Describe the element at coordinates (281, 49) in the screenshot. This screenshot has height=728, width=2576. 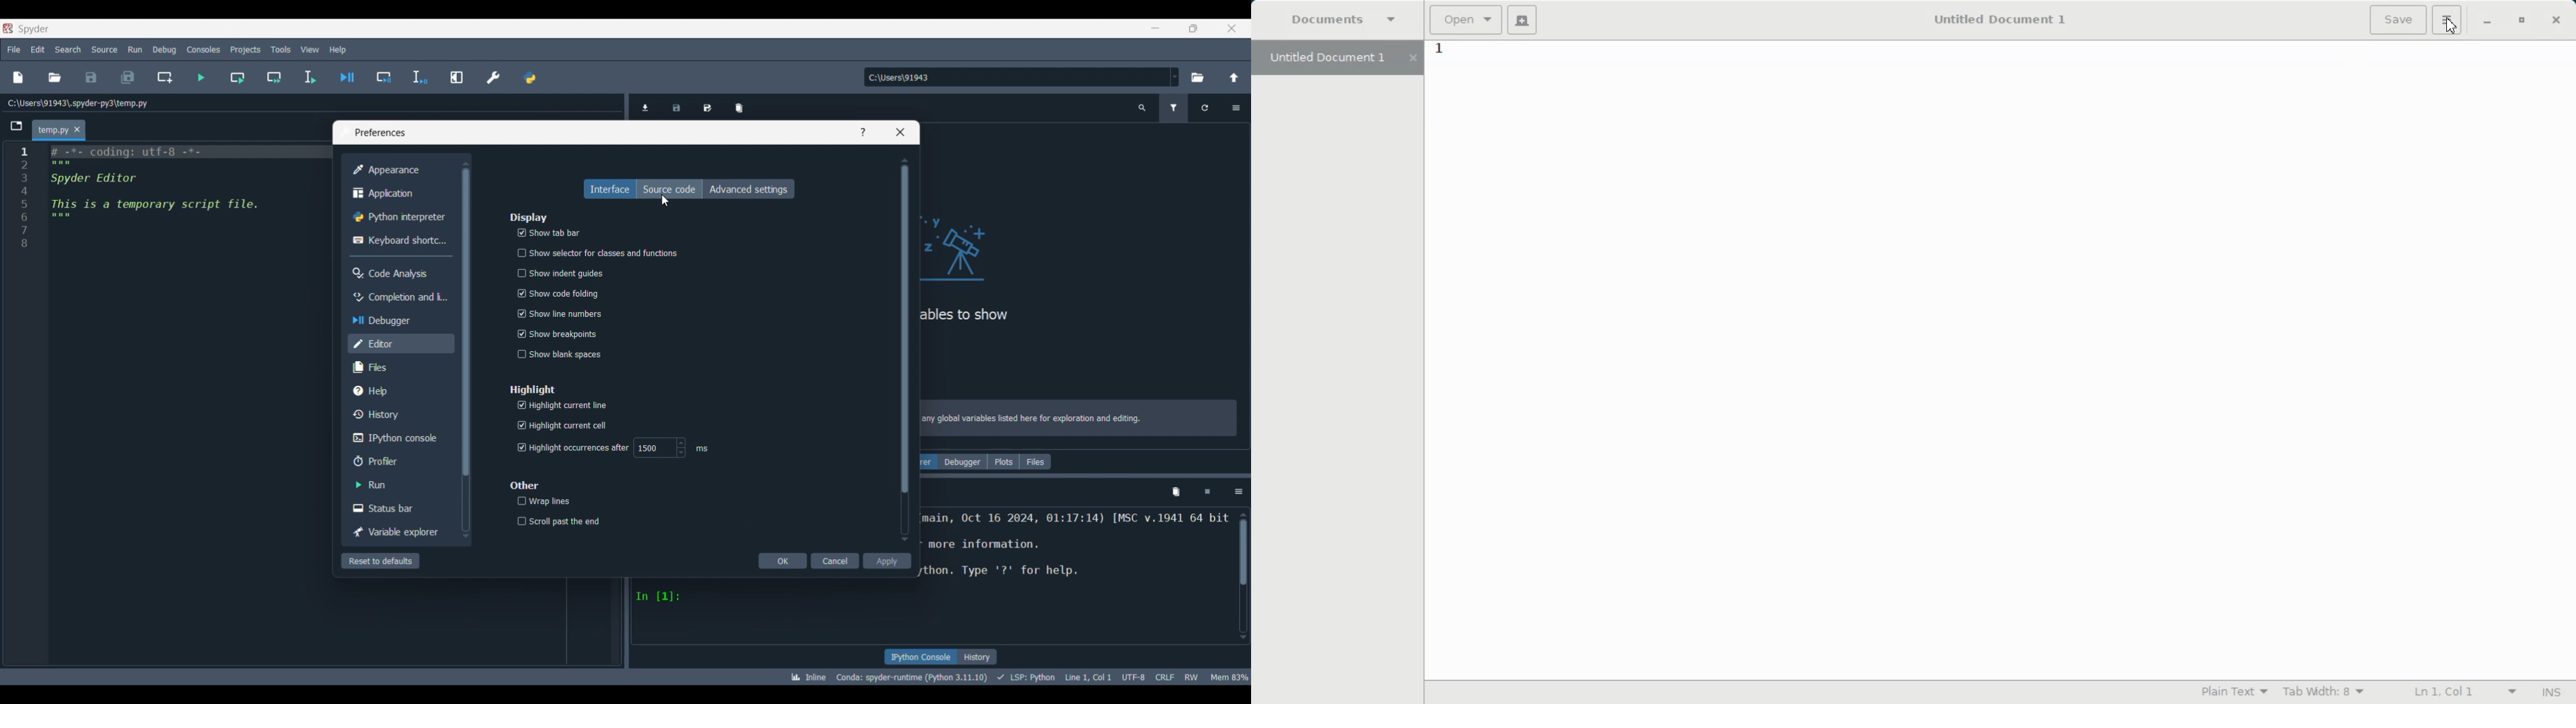
I see `Tools menu` at that location.